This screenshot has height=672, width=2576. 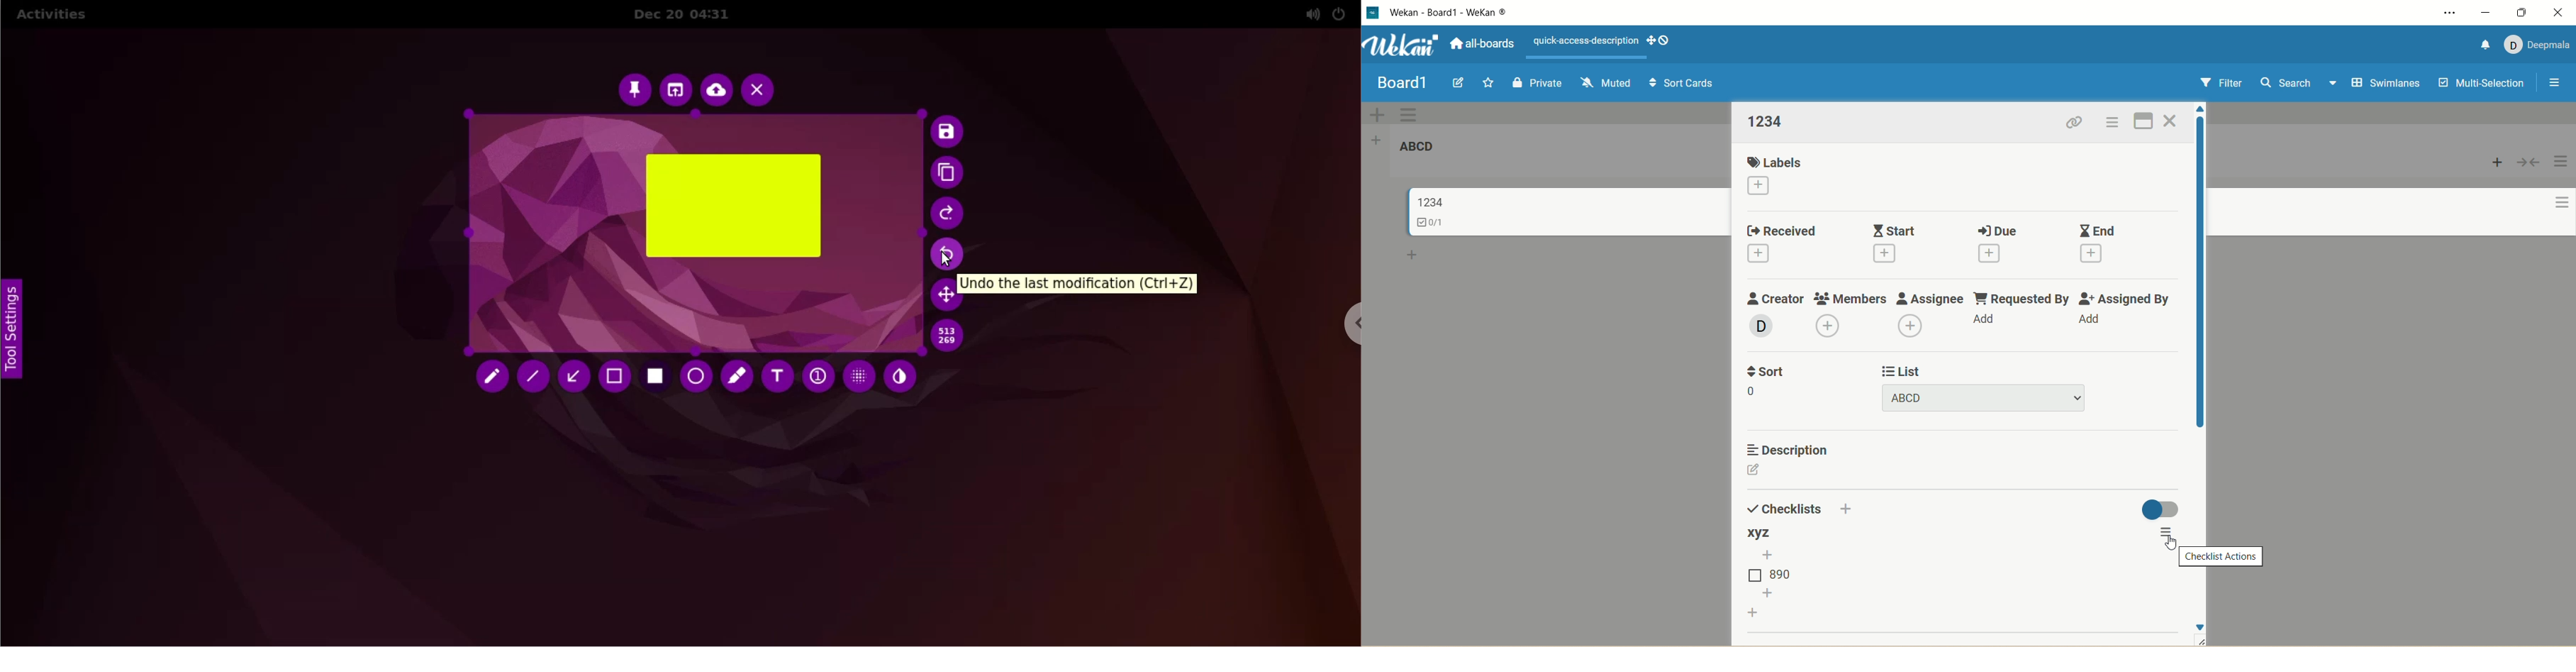 I want to click on maximize, so click(x=2526, y=11).